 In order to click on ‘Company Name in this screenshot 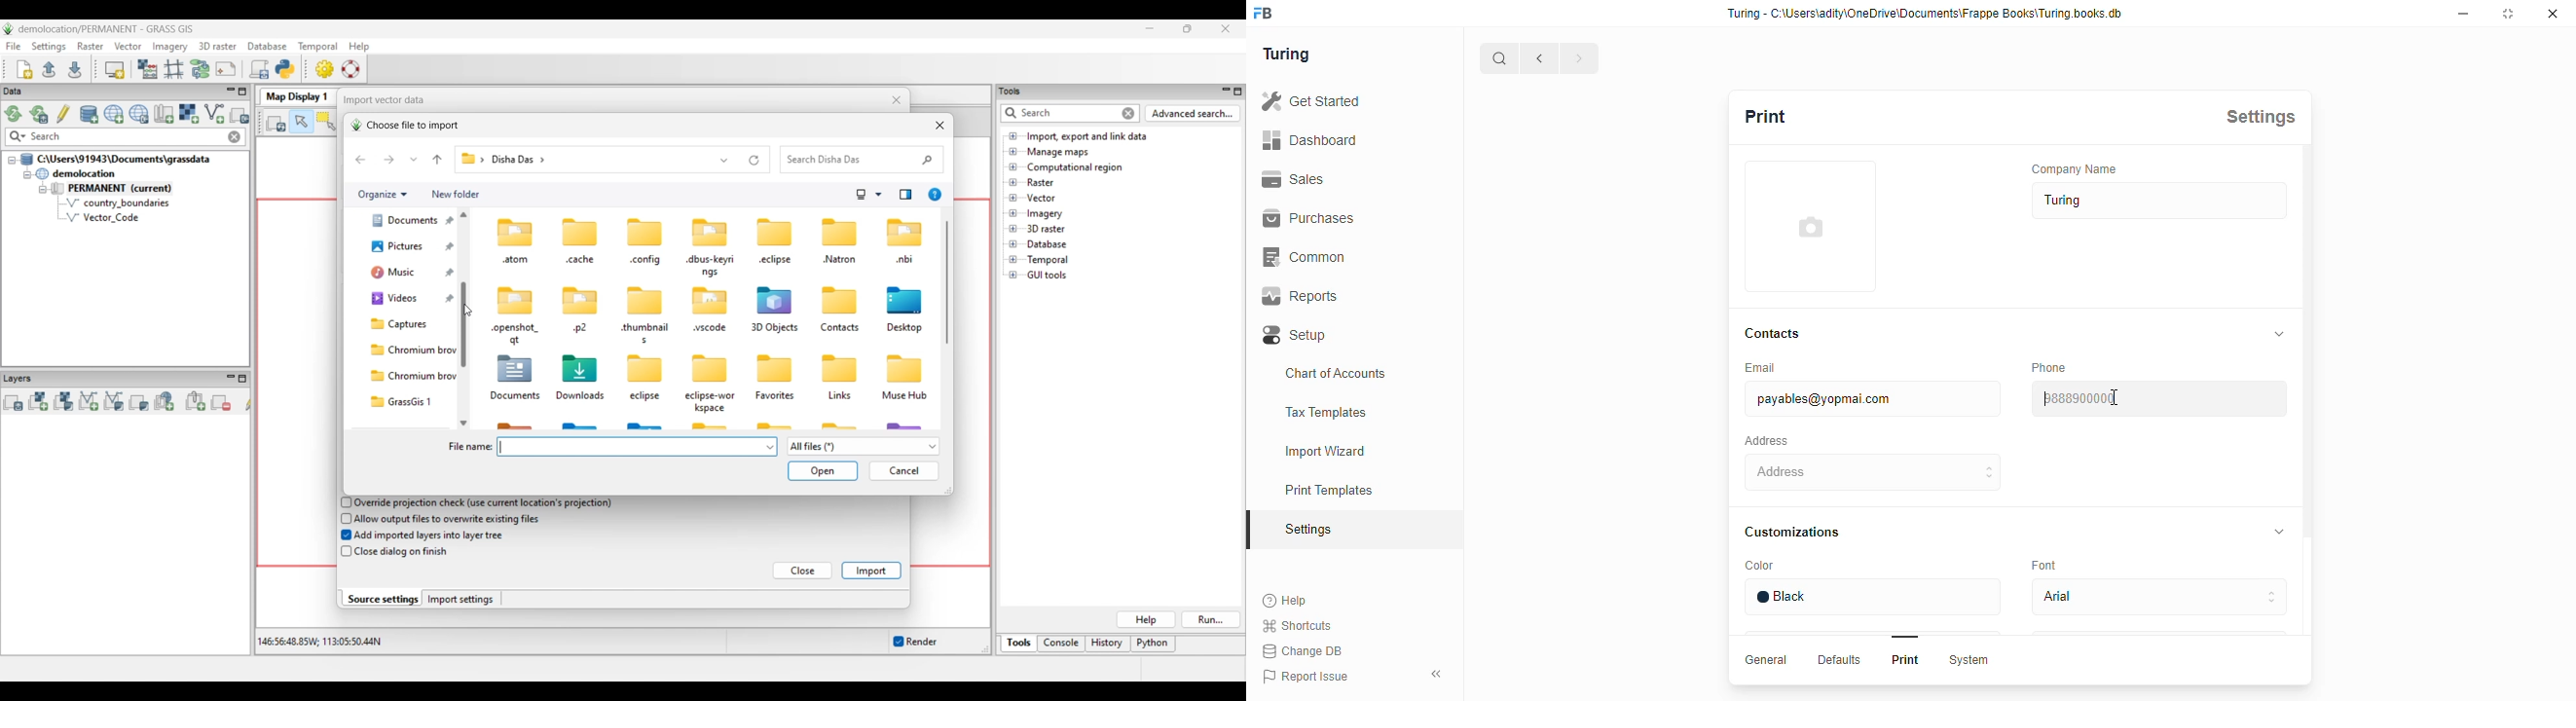, I will do `click(2077, 170)`.